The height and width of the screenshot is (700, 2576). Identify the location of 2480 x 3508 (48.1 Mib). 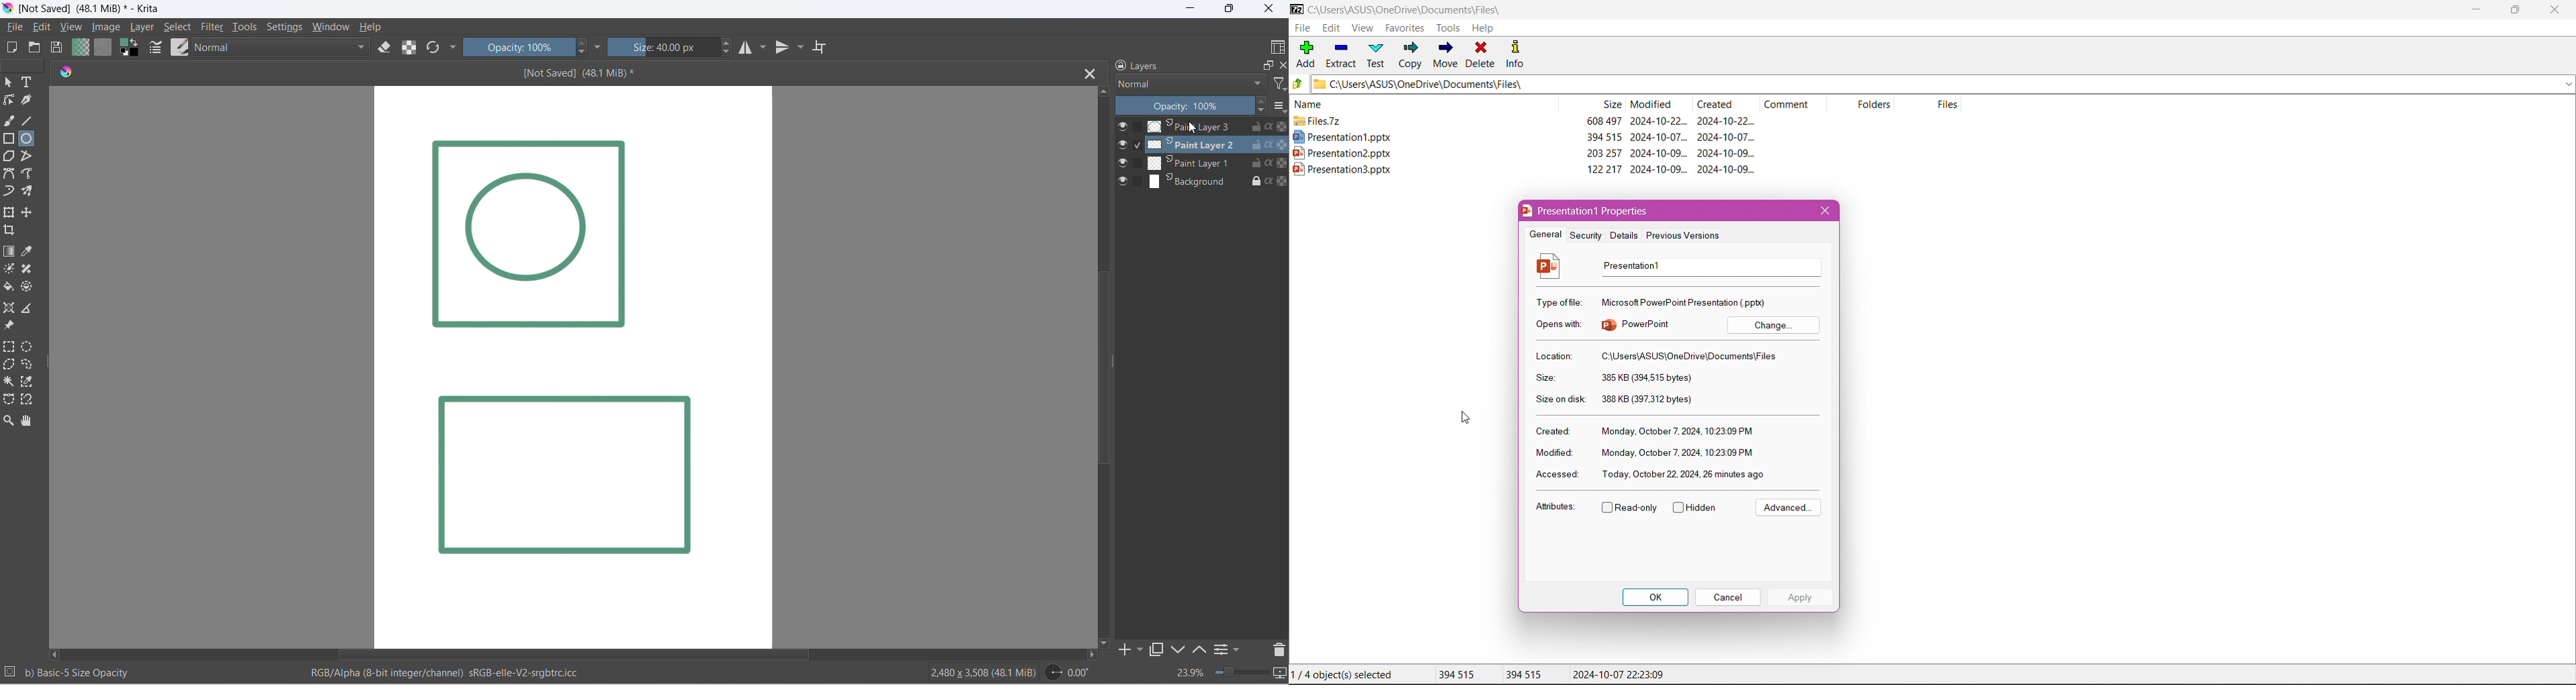
(973, 674).